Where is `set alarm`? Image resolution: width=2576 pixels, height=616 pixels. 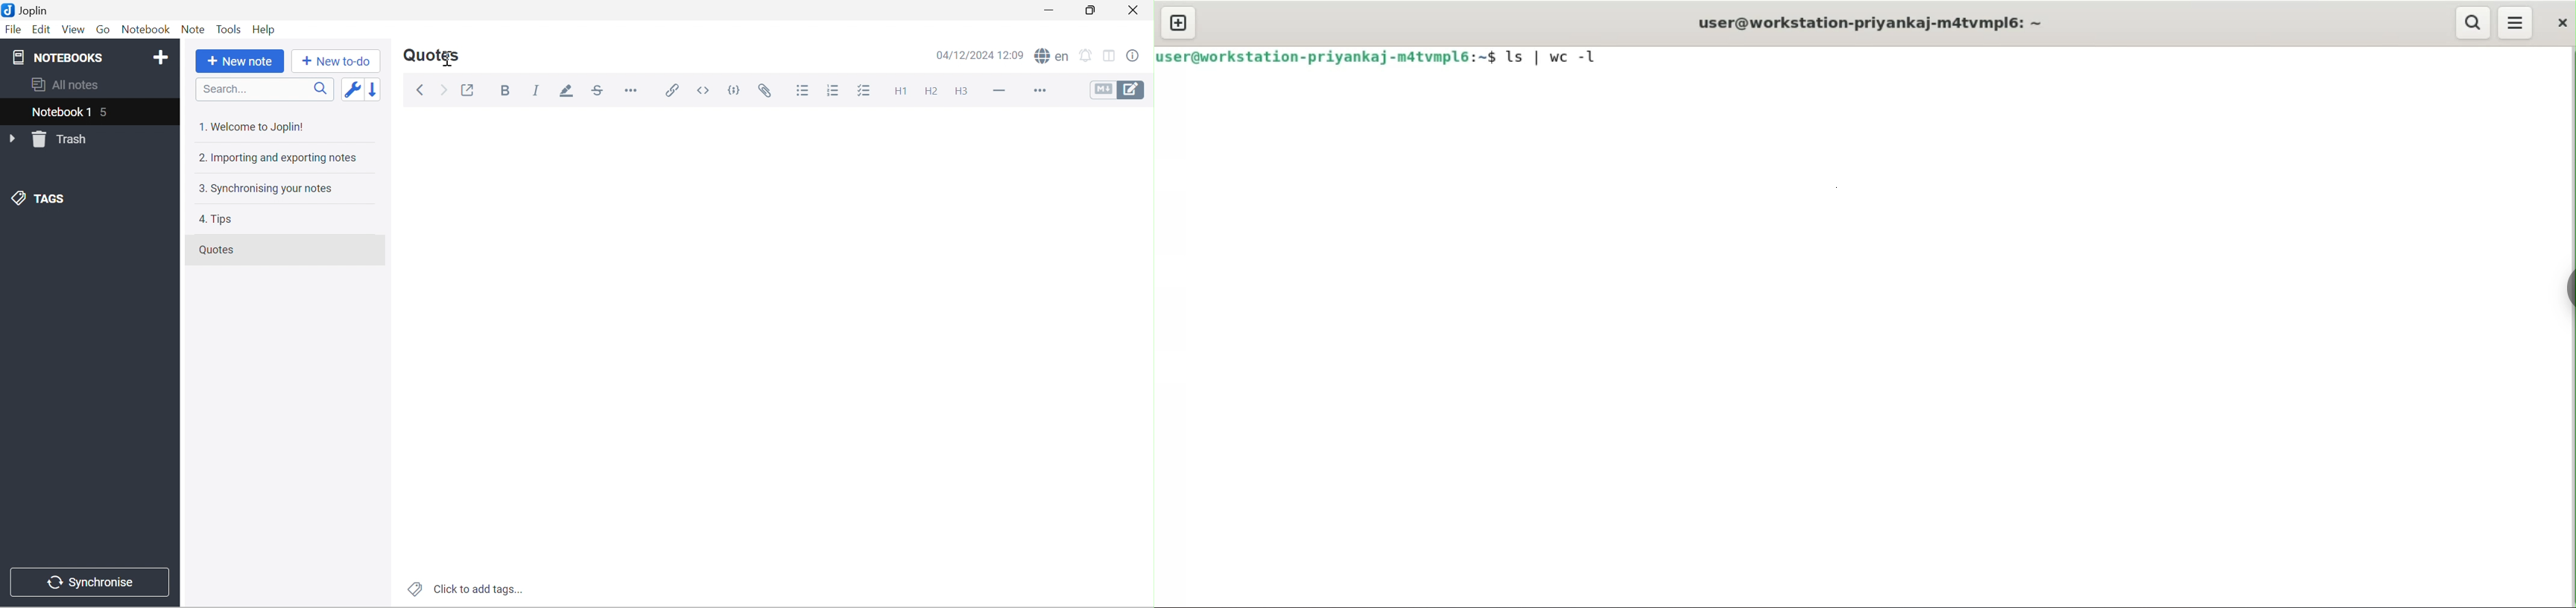
set alarm is located at coordinates (1087, 54).